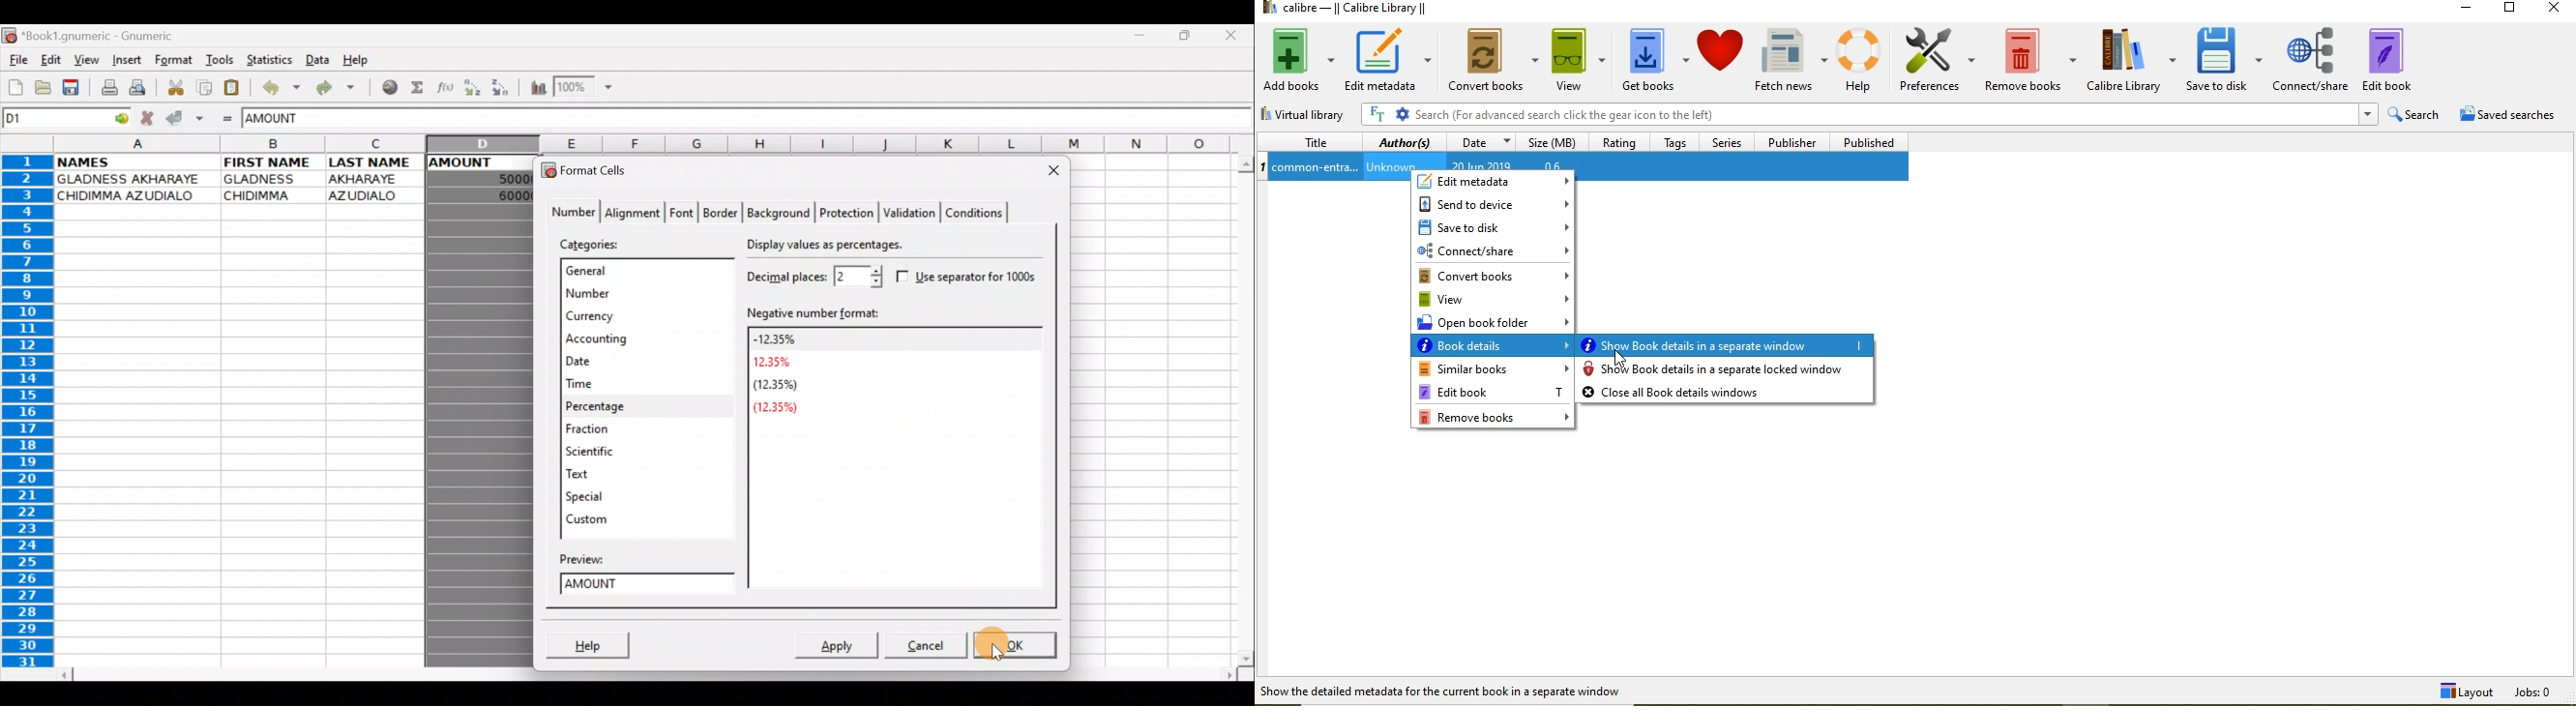  I want to click on remove books, so click(2032, 56).